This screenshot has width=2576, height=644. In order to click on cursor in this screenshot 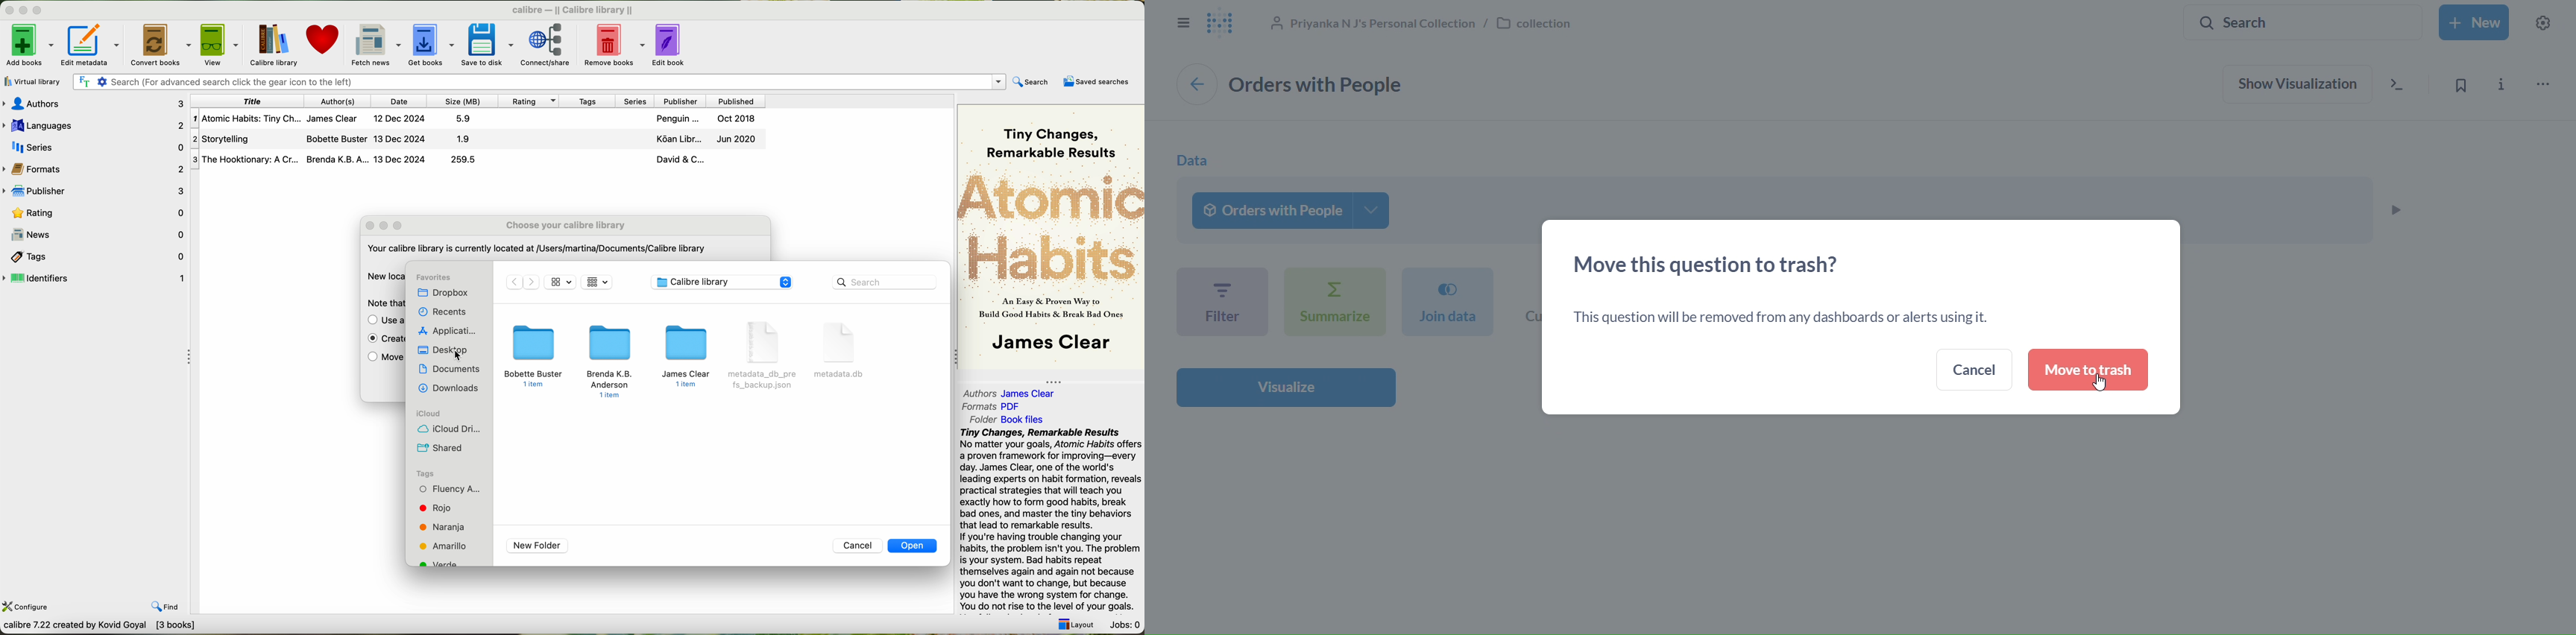, I will do `click(458, 354)`.